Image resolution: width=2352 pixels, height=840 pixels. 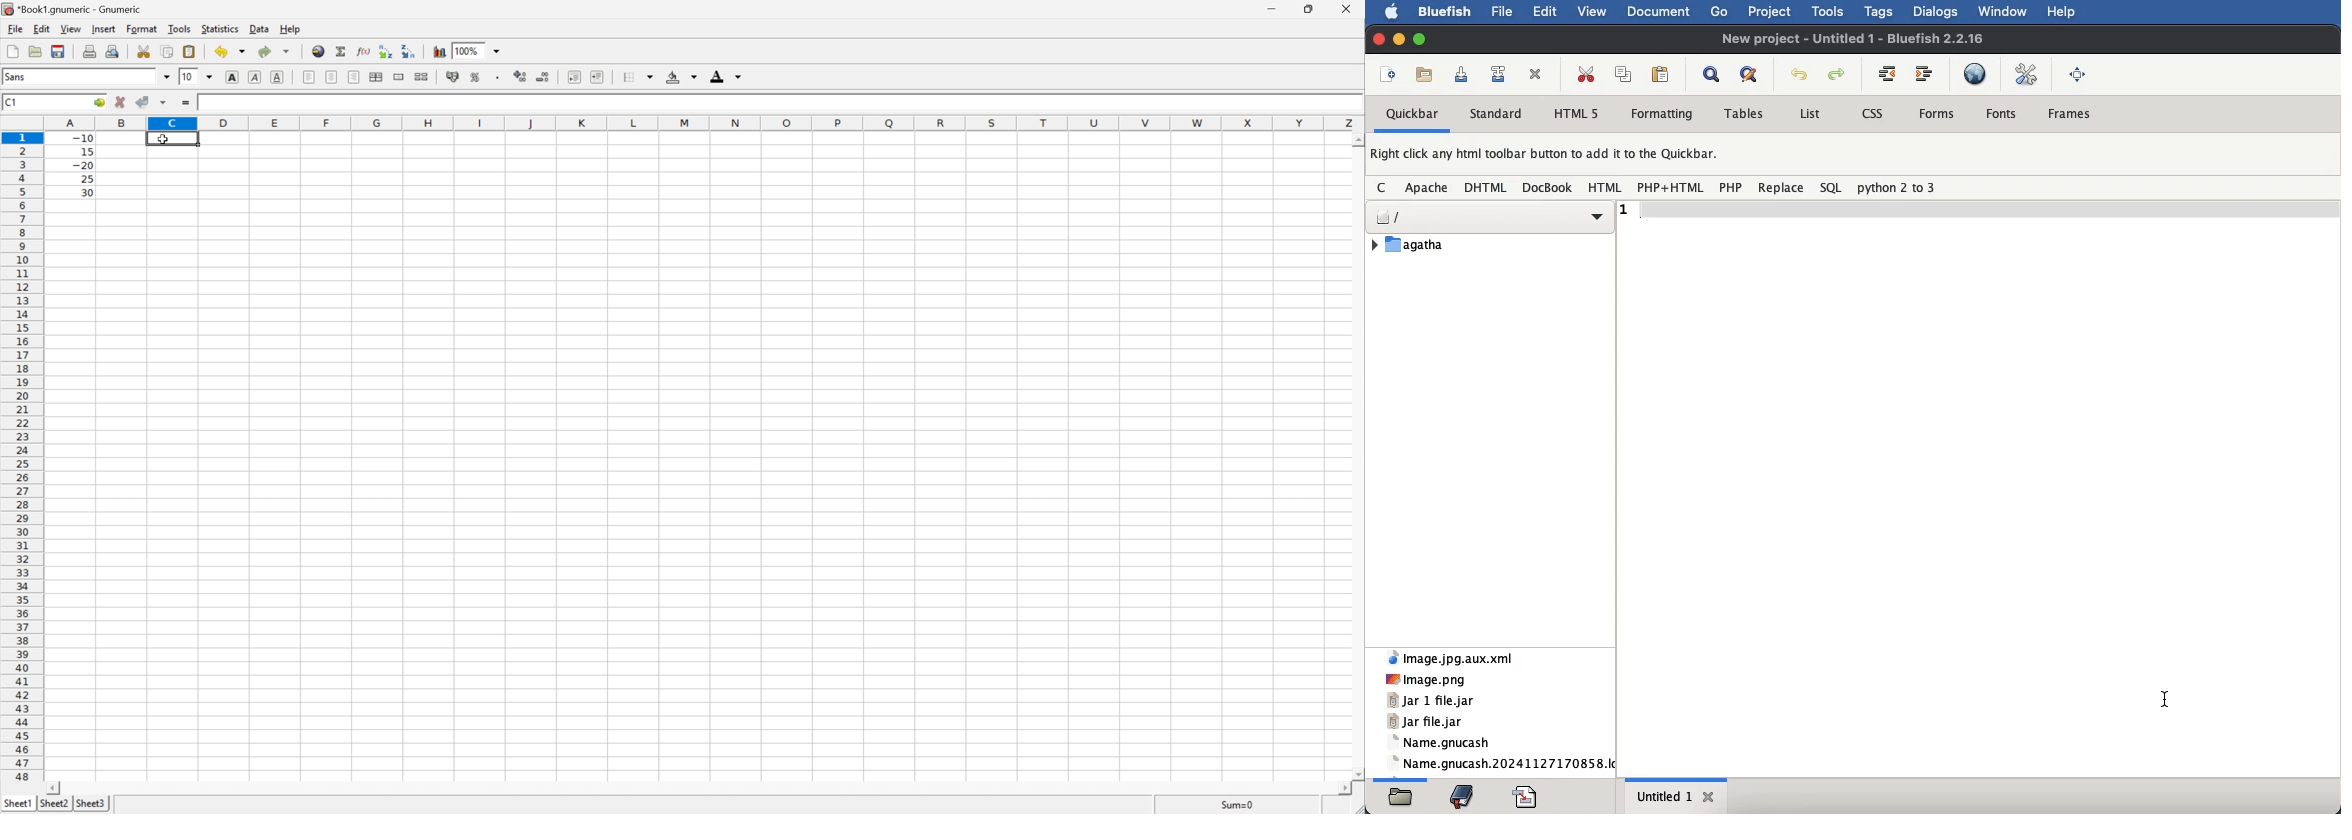 I want to click on bold, so click(x=230, y=76).